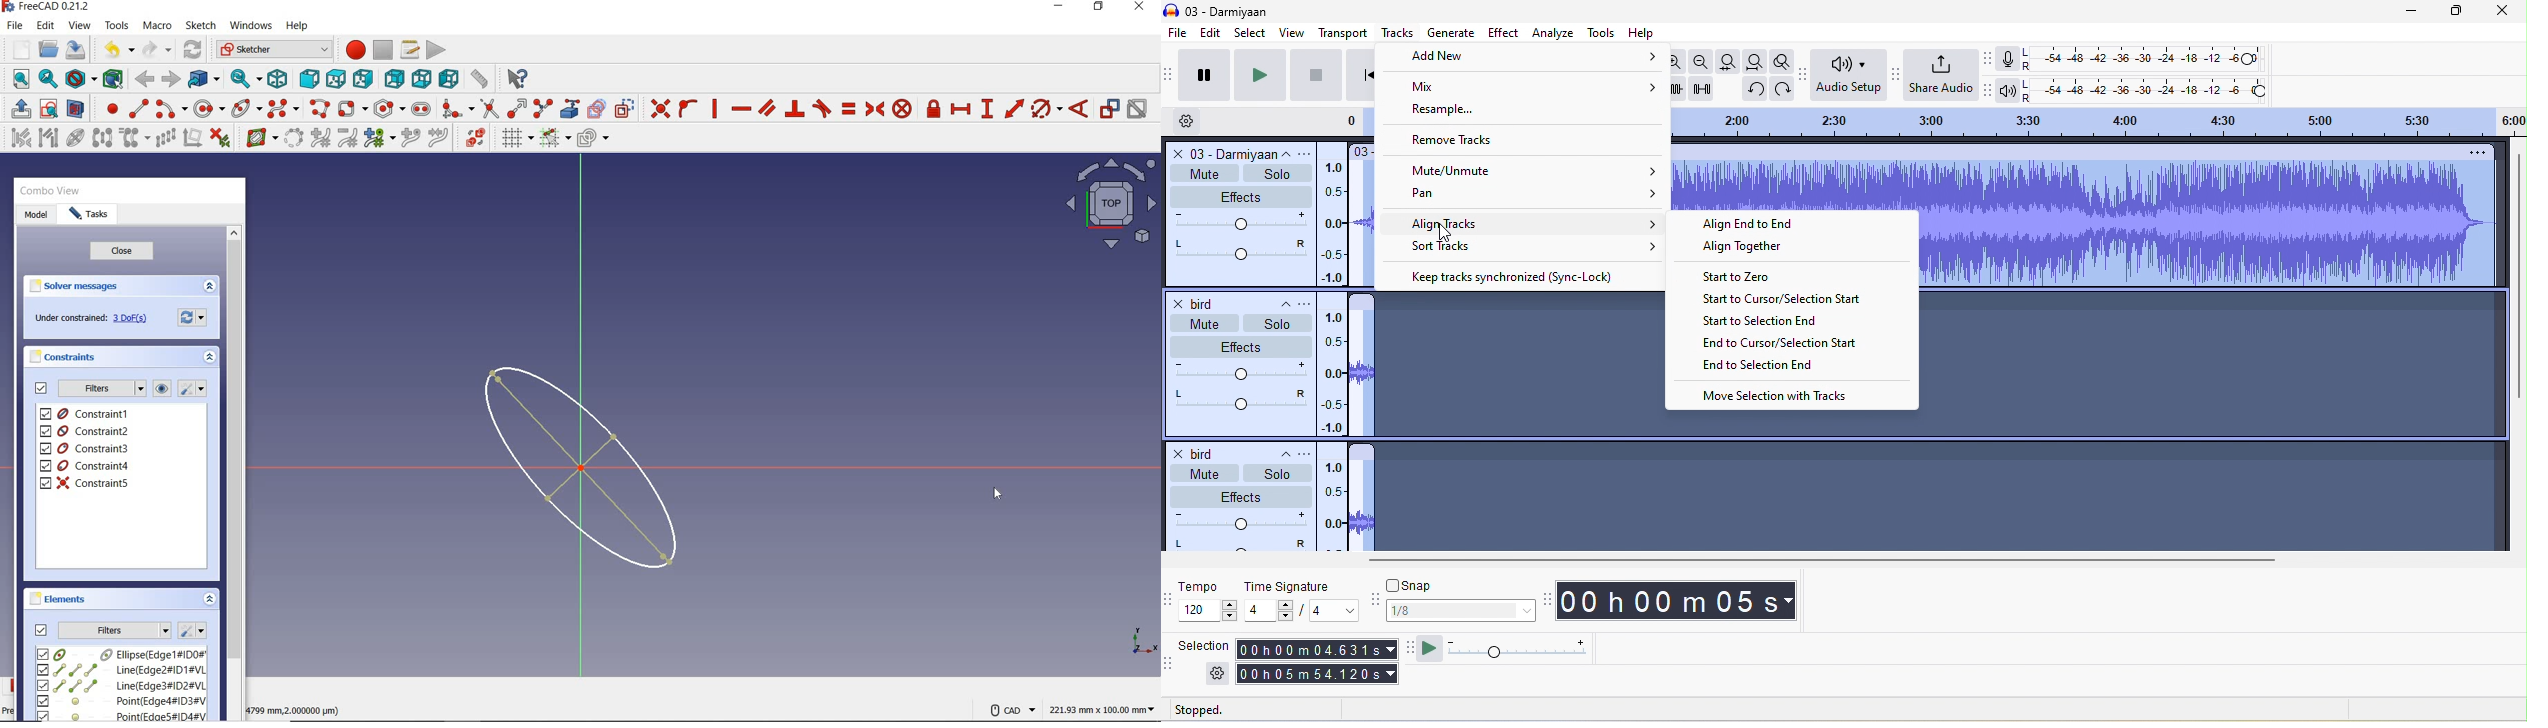  I want to click on sketch panned down, so click(593, 468).